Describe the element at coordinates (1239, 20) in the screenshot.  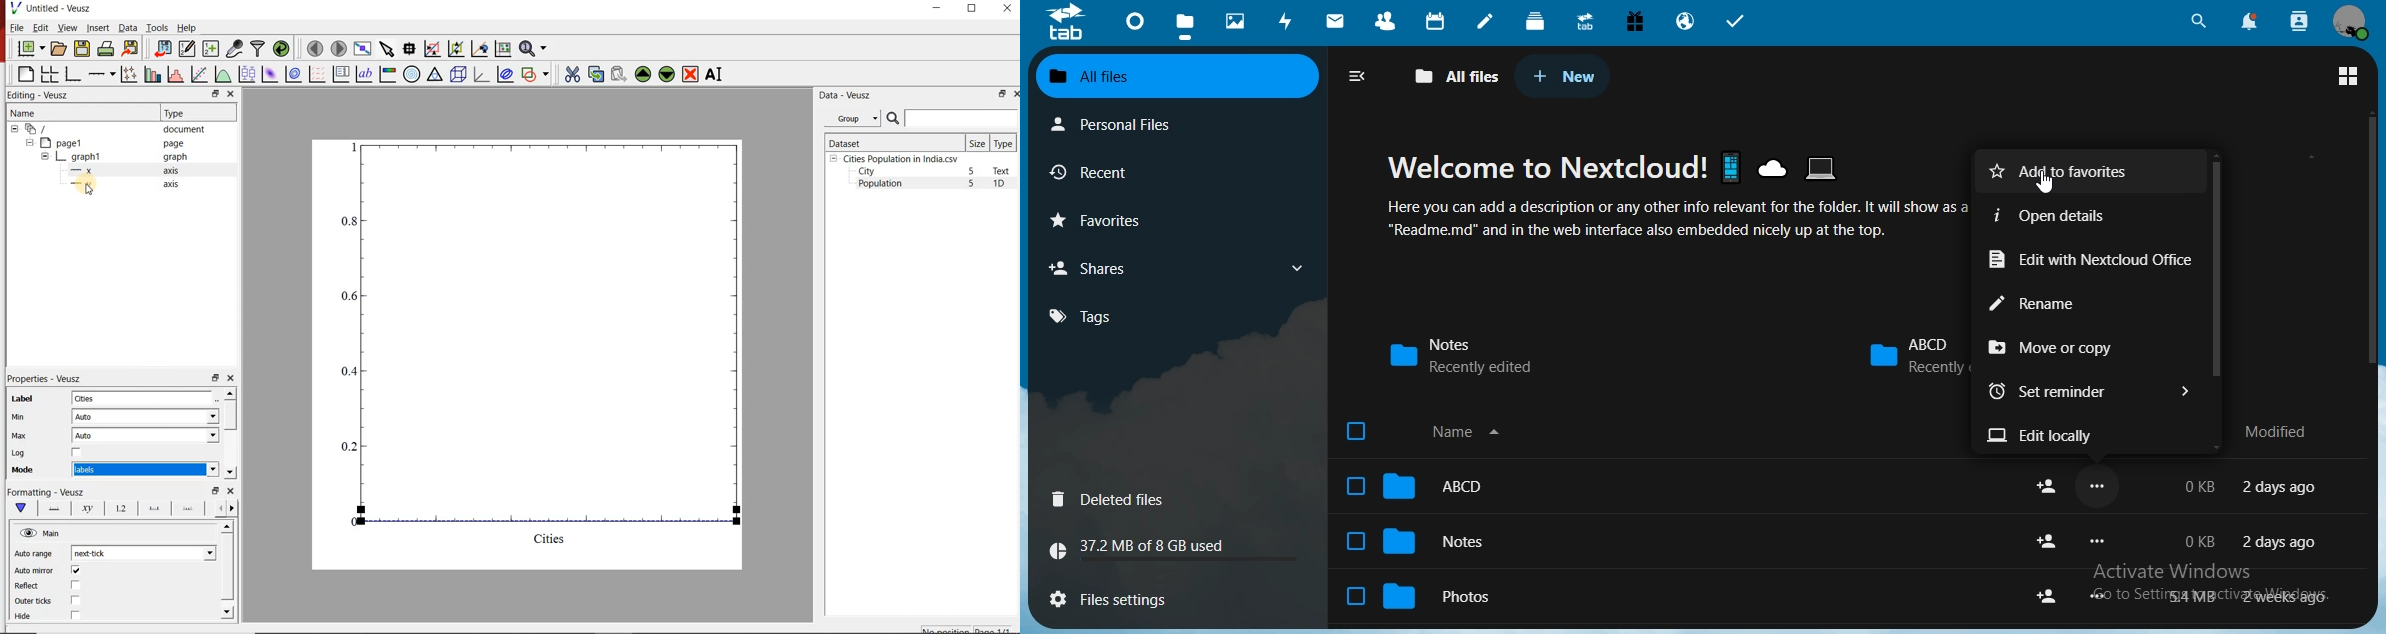
I see `photos` at that location.